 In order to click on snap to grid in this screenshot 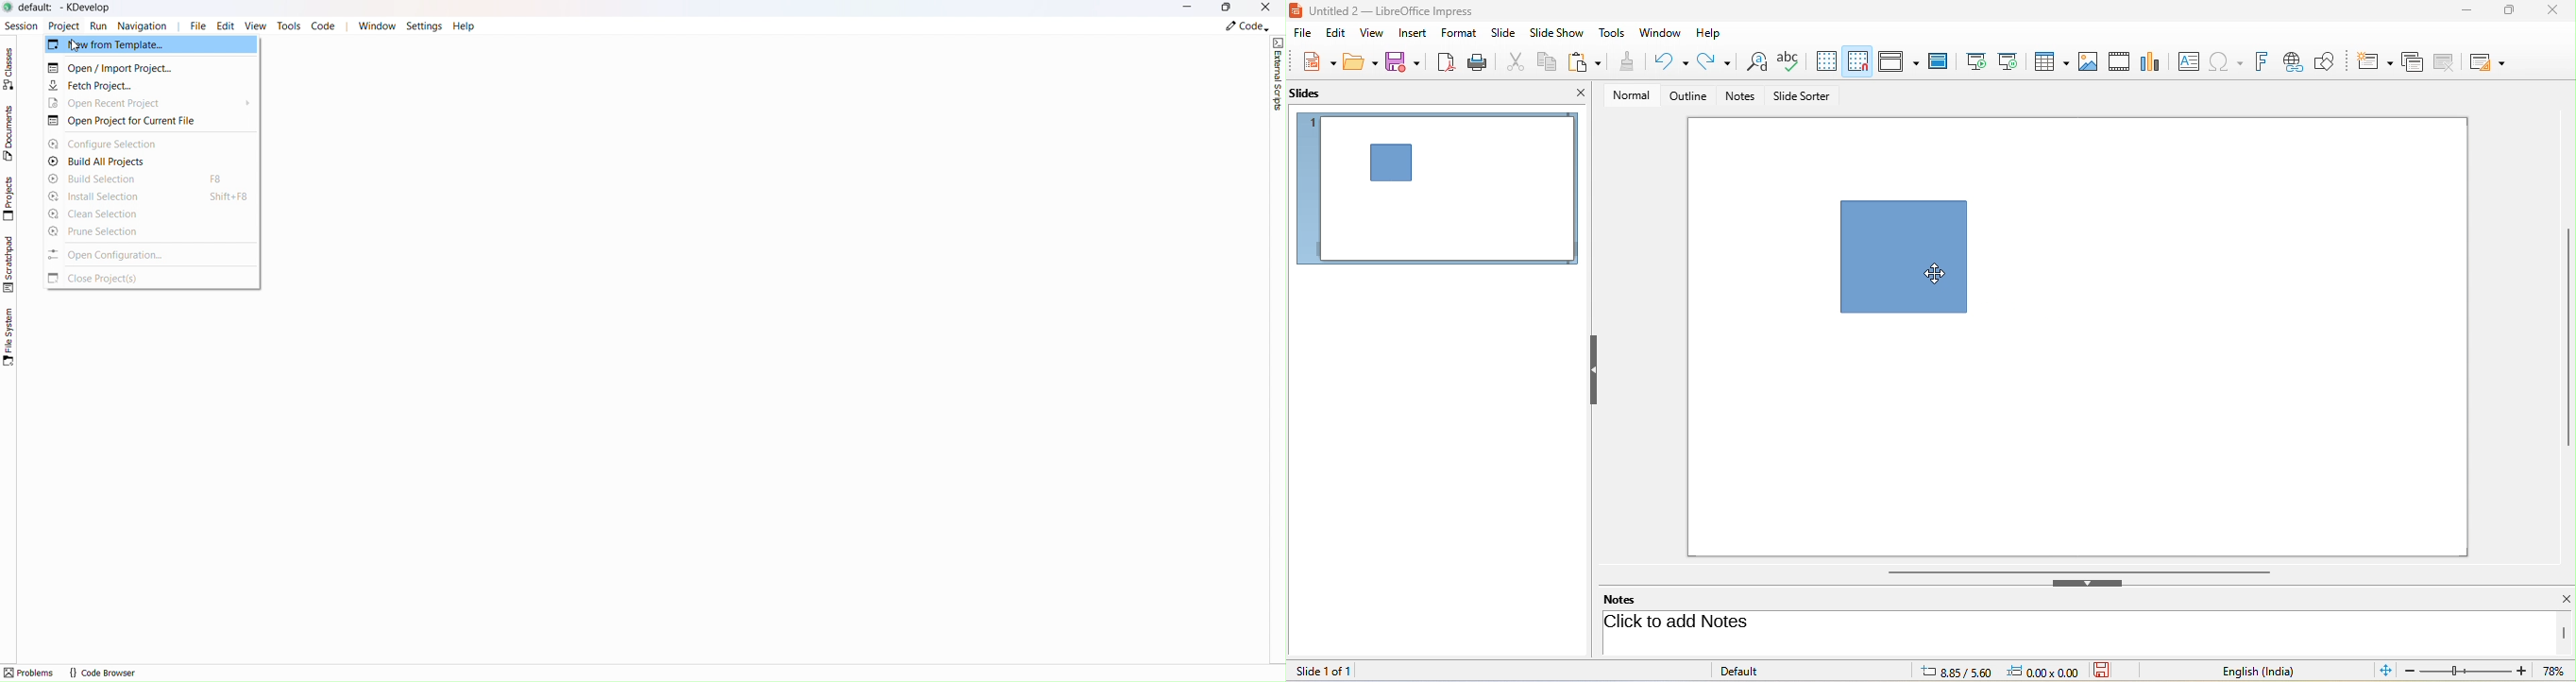, I will do `click(1857, 61)`.